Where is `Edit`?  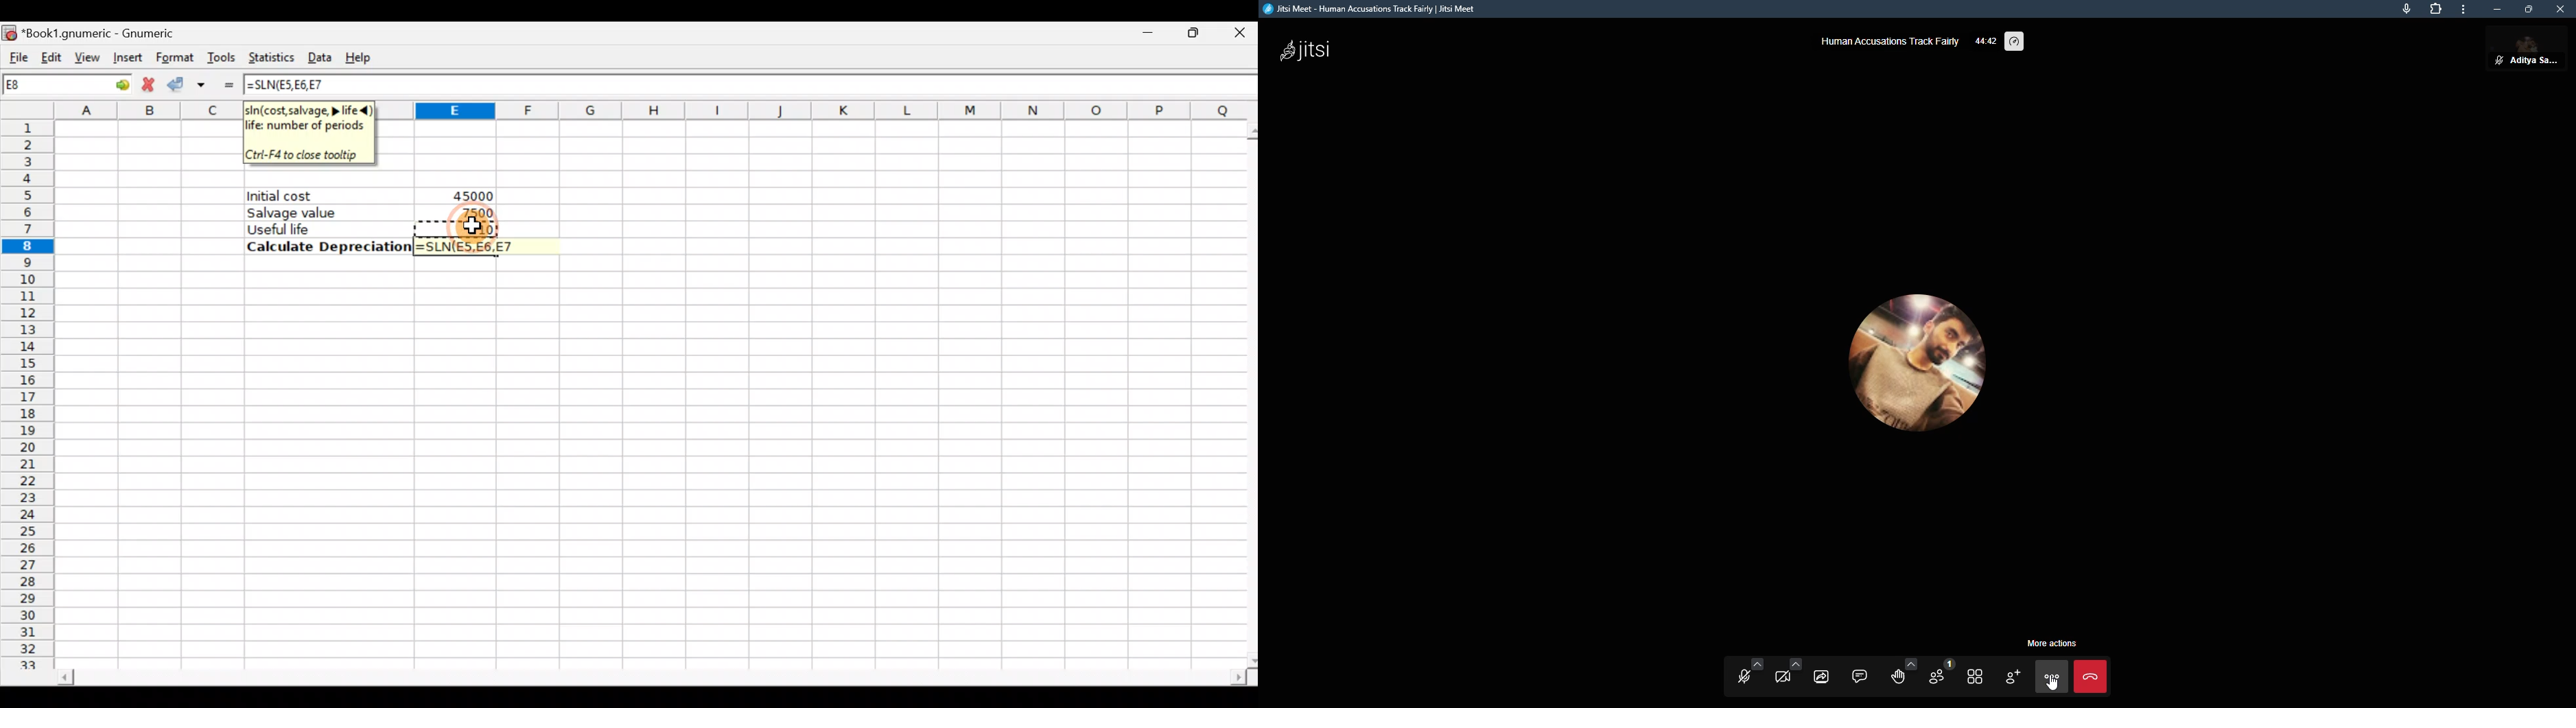 Edit is located at coordinates (52, 54).